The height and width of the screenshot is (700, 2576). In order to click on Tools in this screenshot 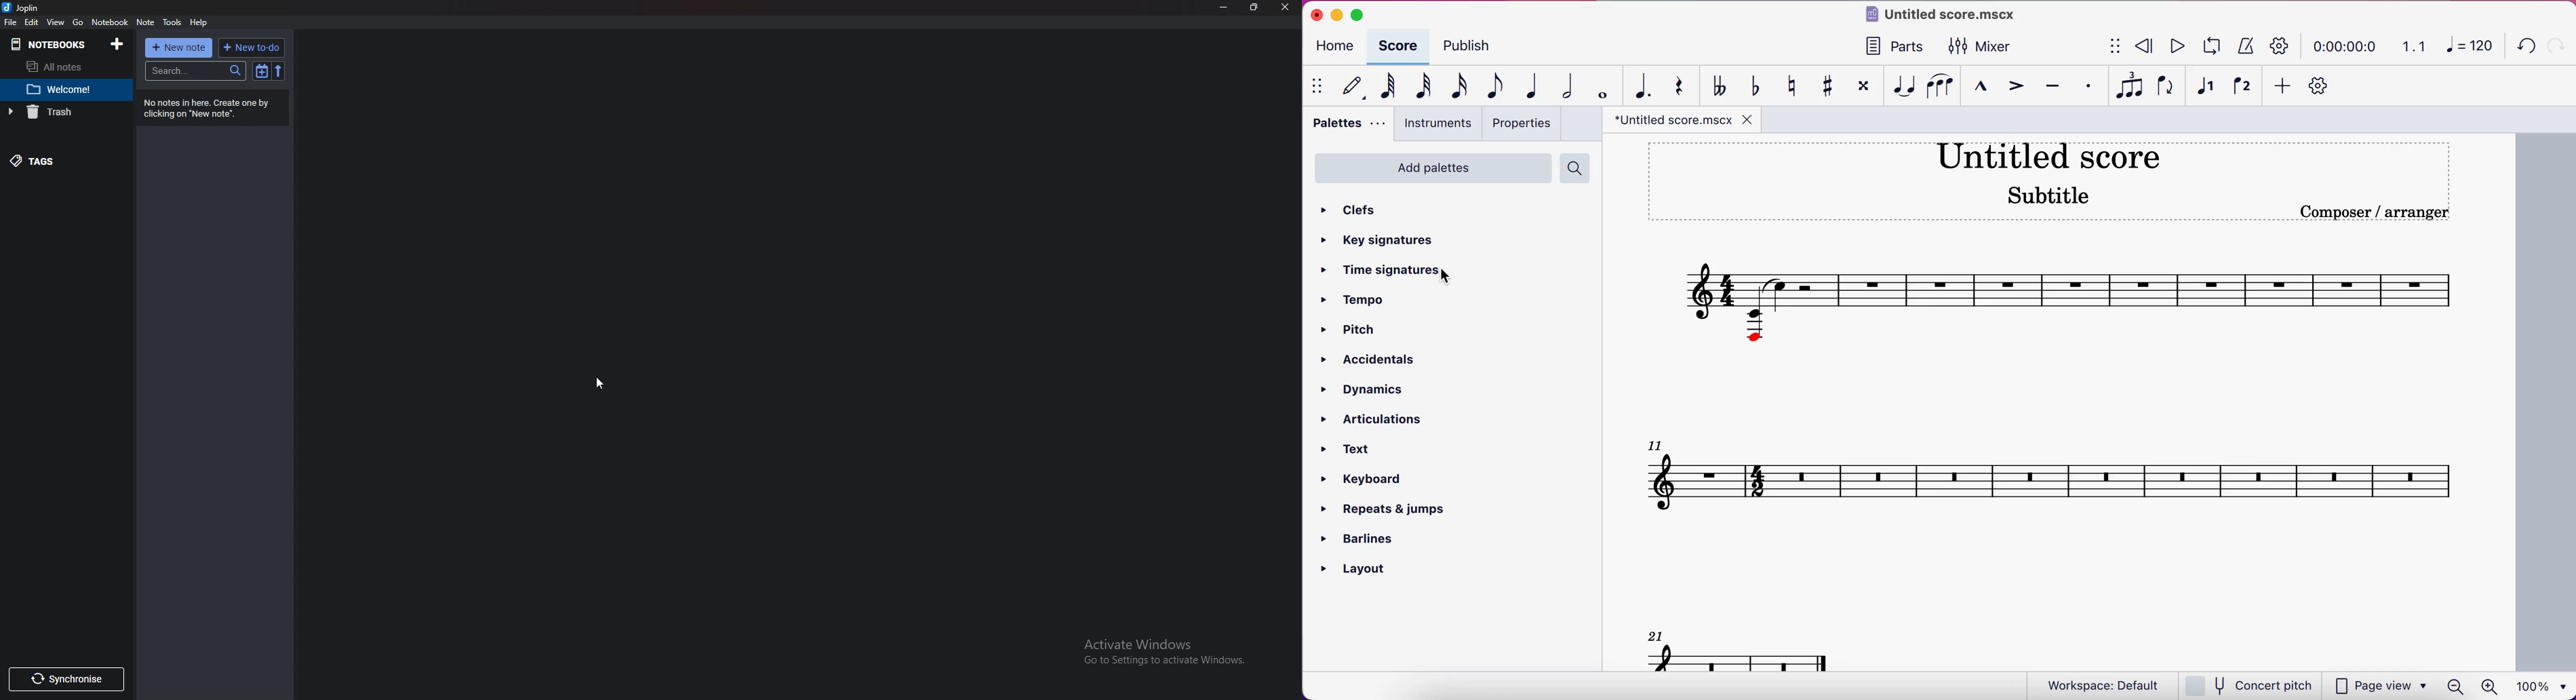, I will do `click(172, 23)`.